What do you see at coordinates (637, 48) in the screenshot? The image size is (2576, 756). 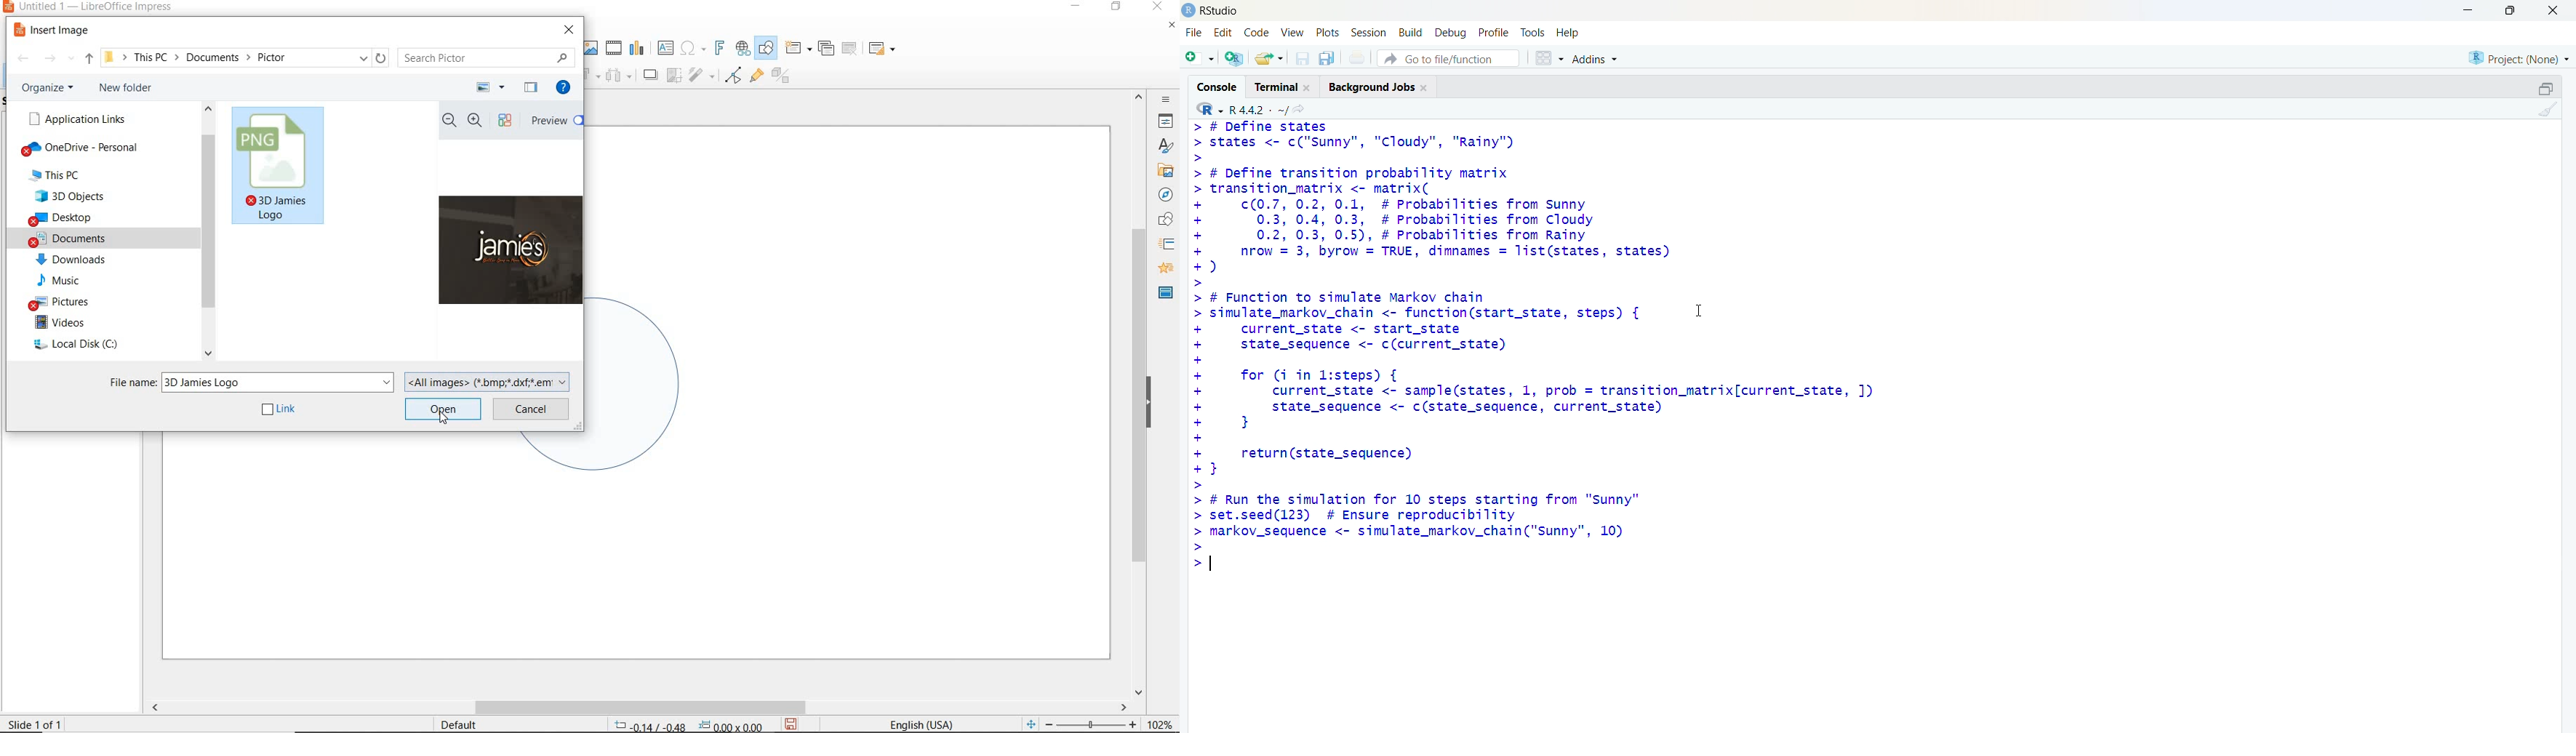 I see `insert chart` at bounding box center [637, 48].